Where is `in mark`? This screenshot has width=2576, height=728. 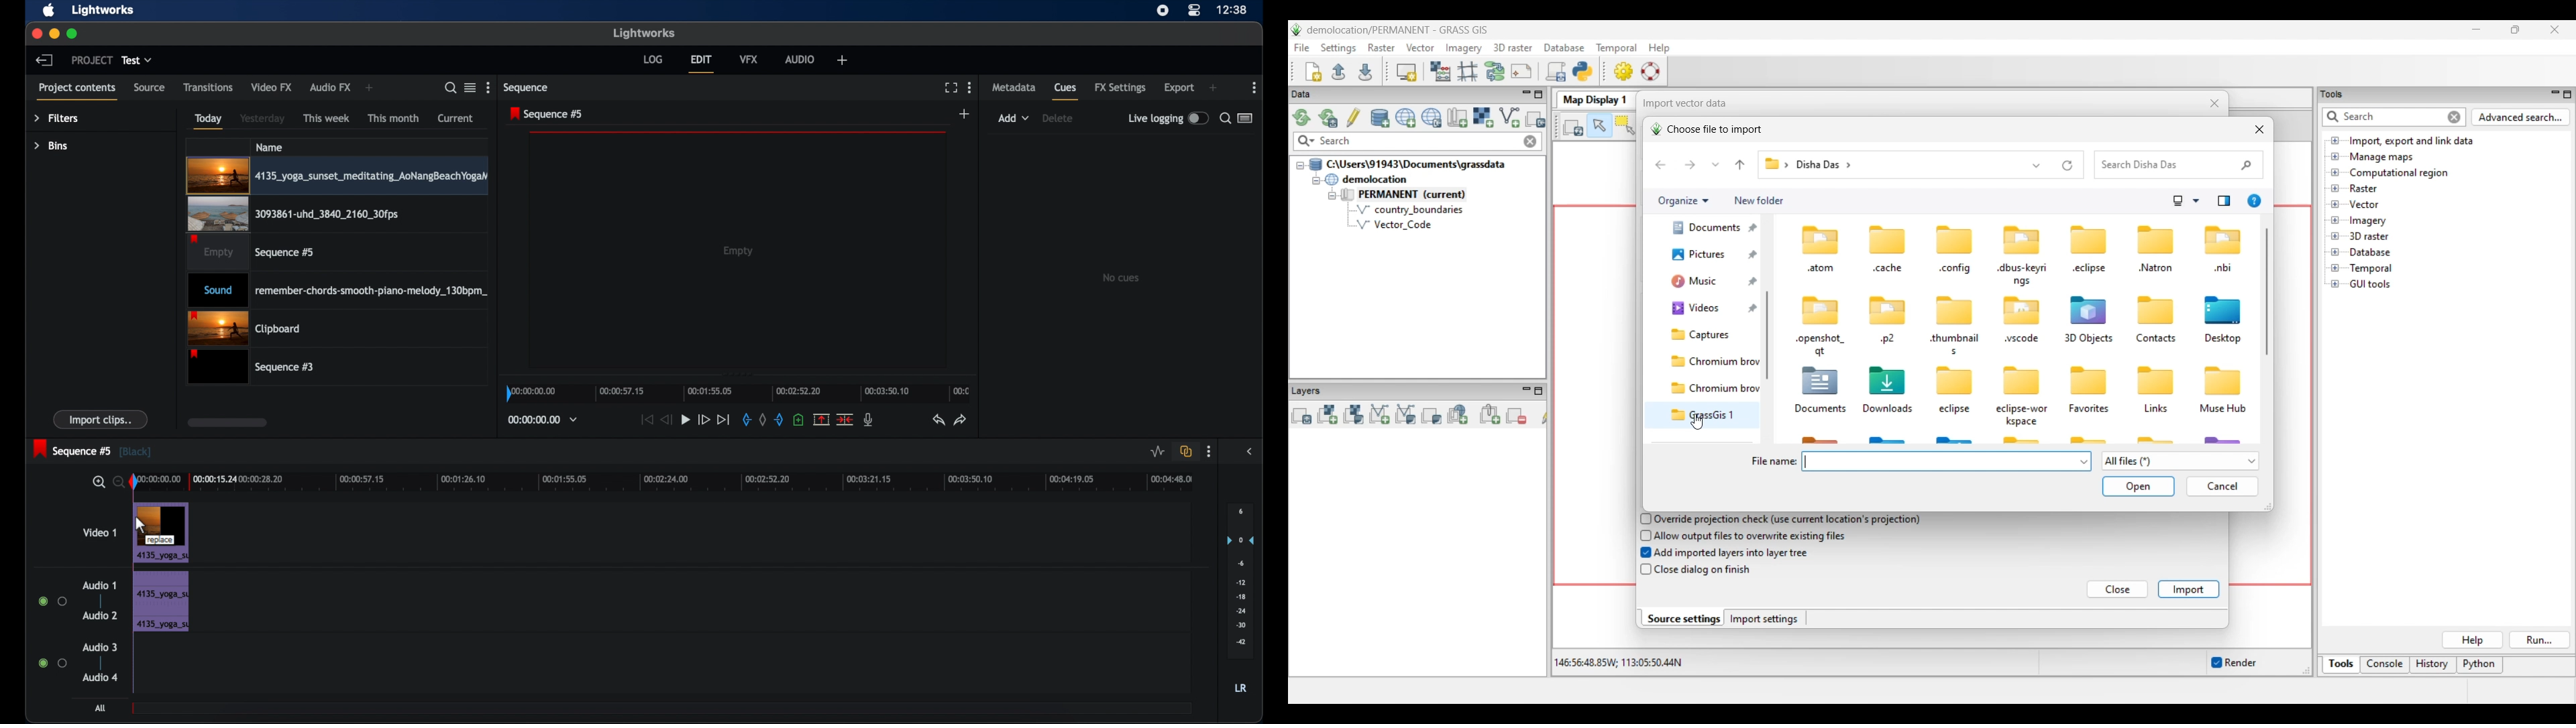
in mark is located at coordinates (745, 420).